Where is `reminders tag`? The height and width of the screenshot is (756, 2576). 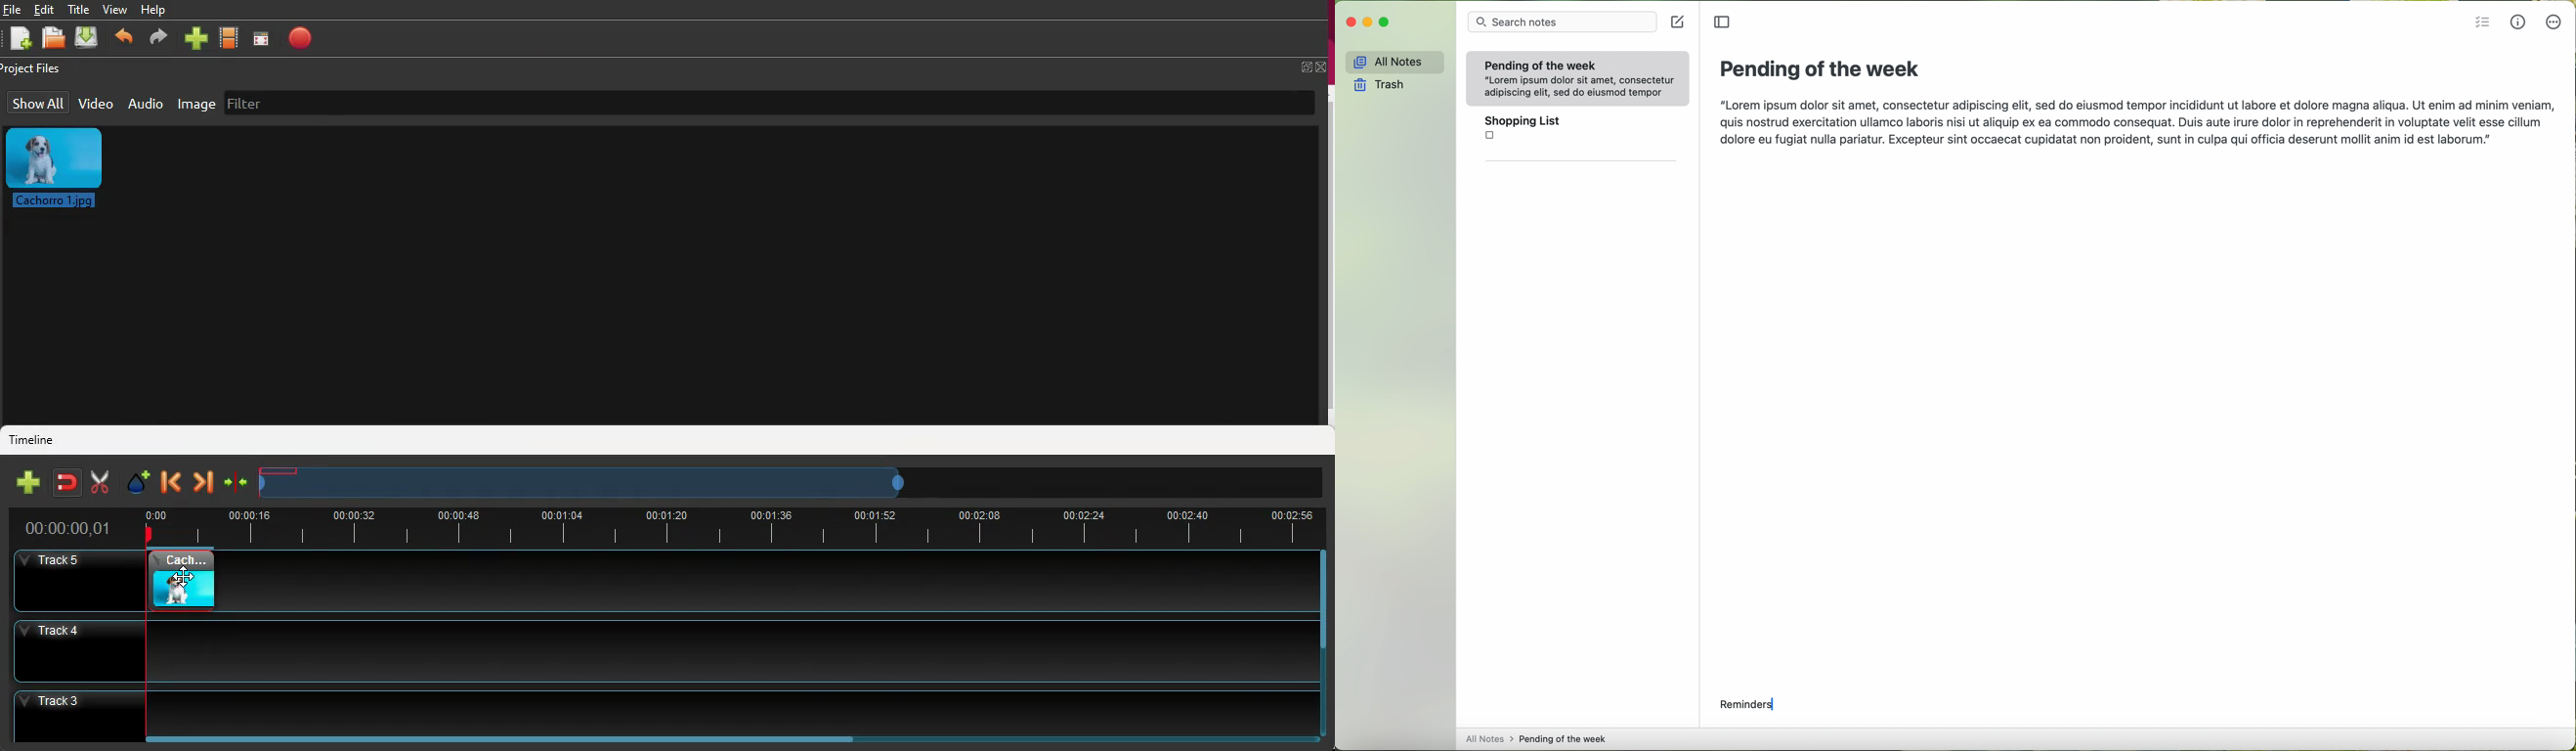
reminders tag is located at coordinates (1751, 704).